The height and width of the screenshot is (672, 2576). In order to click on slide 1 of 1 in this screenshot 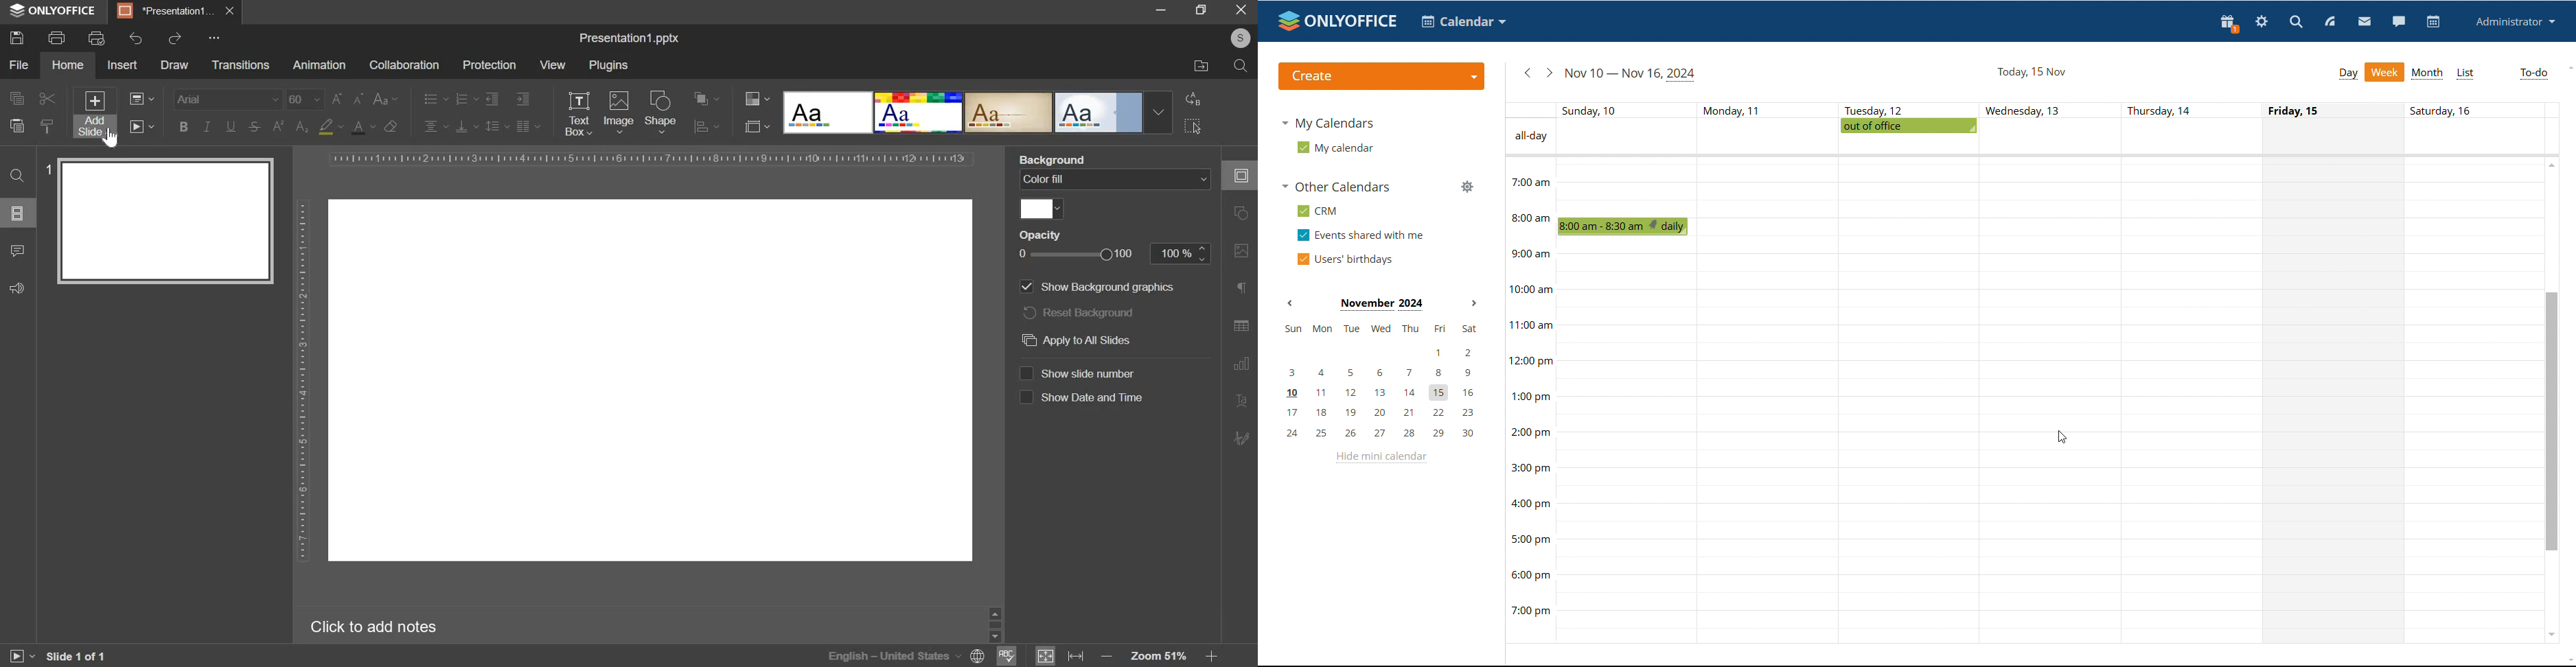, I will do `click(74, 656)`.